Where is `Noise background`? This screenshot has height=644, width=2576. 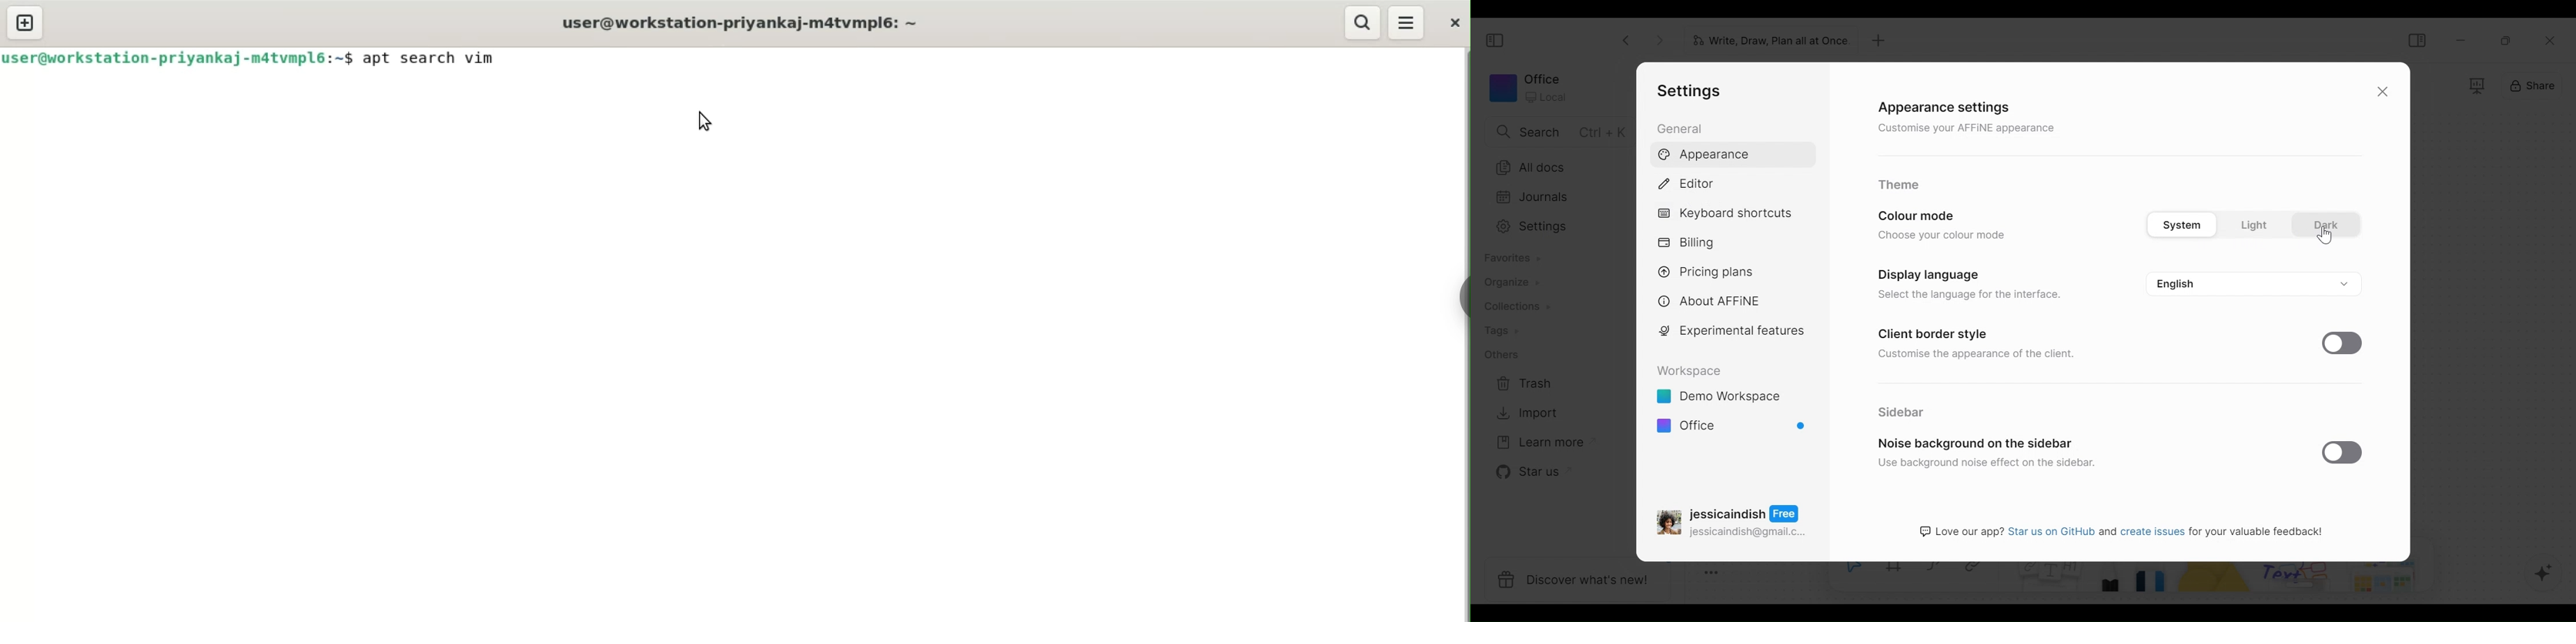
Noise background is located at coordinates (1986, 455).